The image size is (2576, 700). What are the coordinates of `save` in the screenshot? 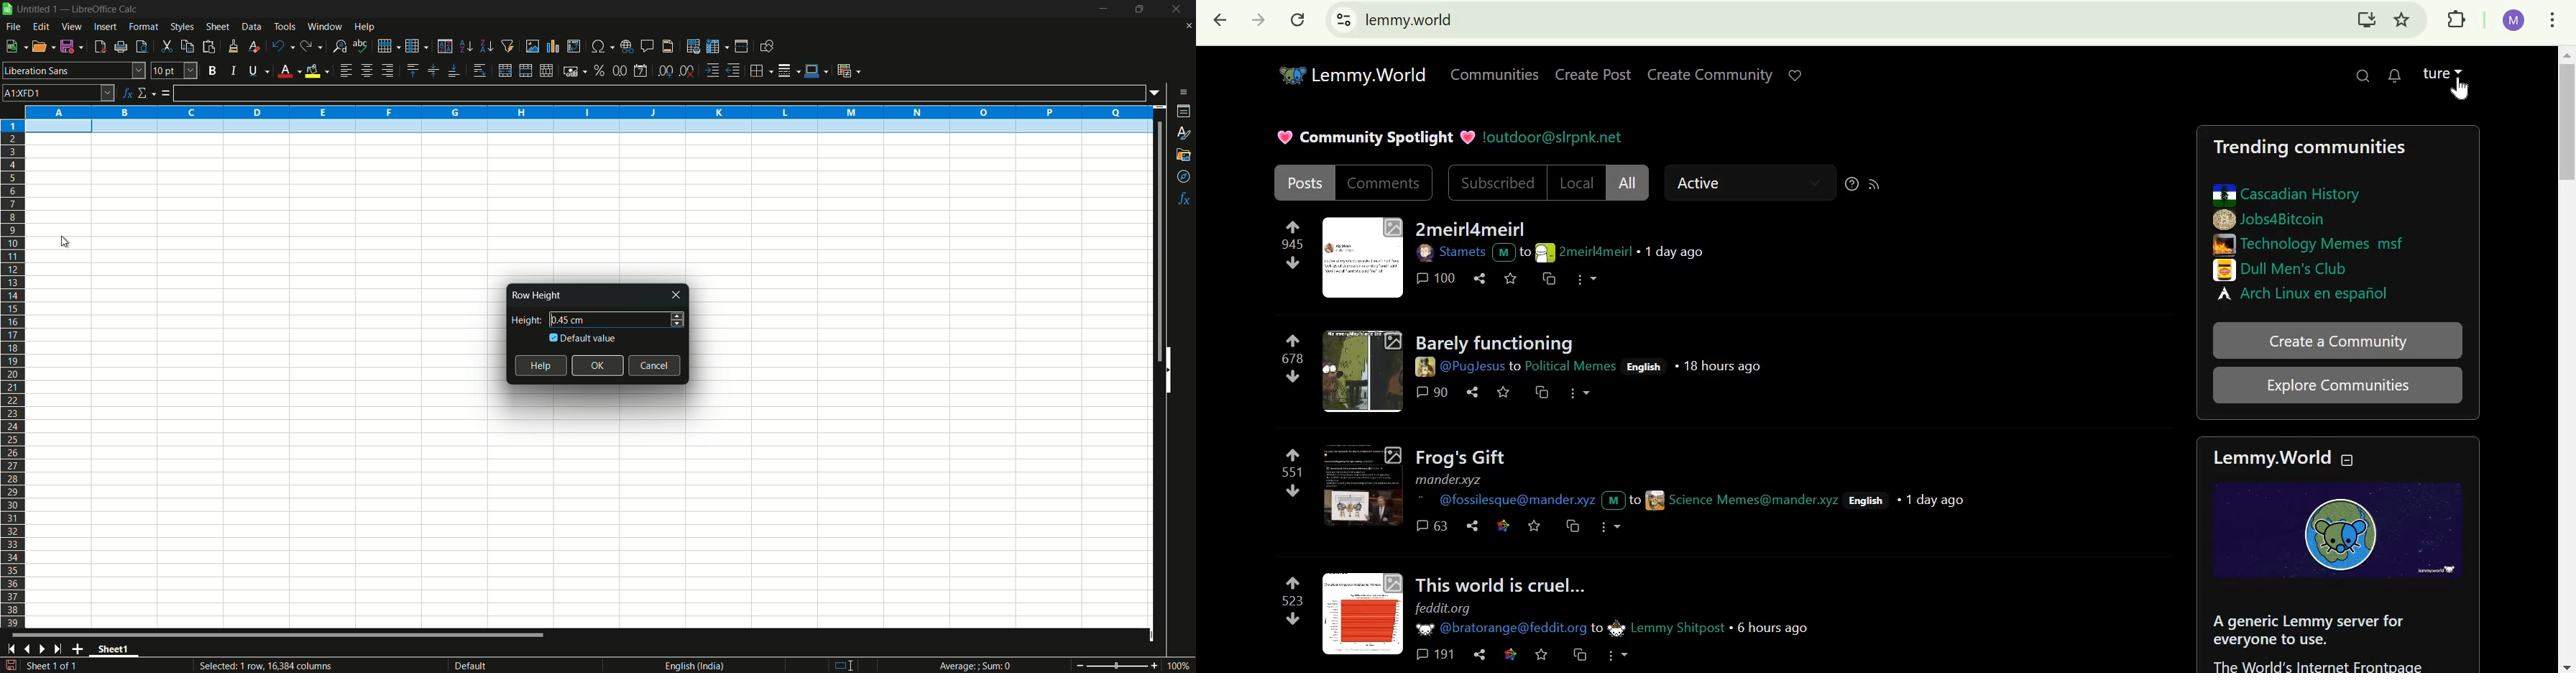 It's located at (1542, 654).